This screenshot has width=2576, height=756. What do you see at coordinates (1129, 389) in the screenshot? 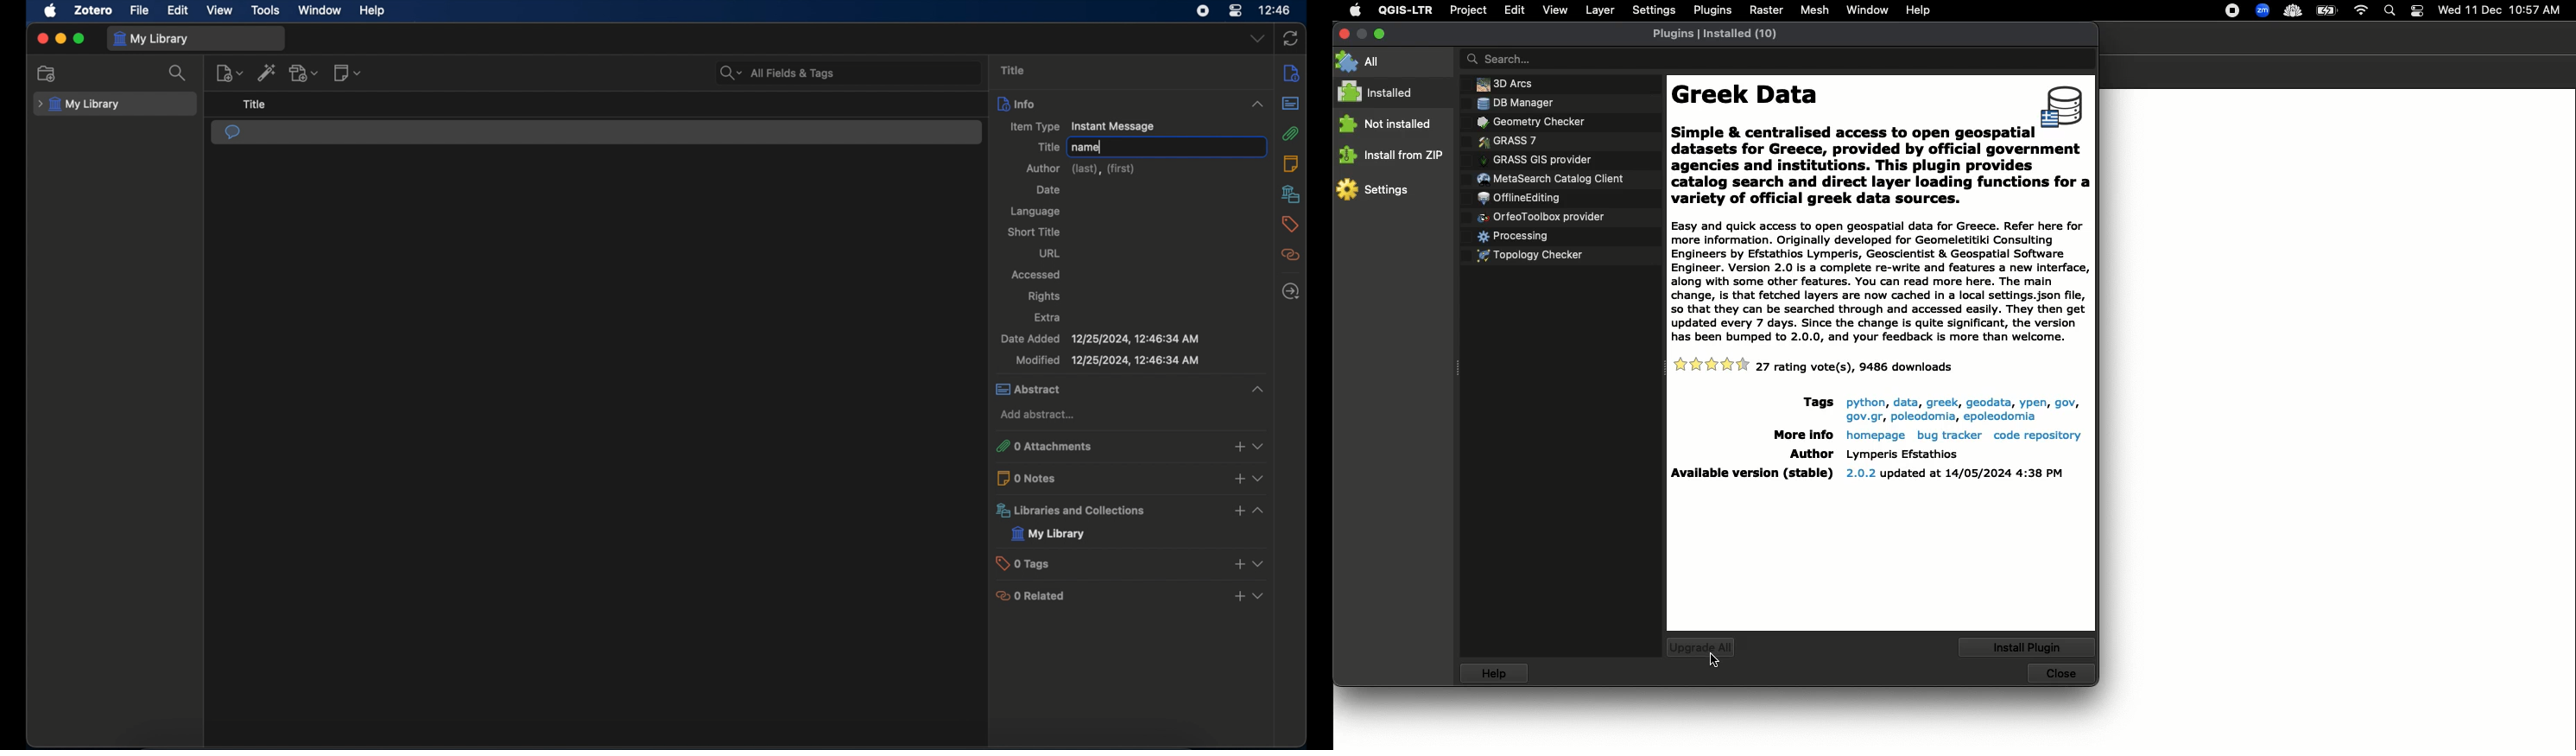
I see `abstract` at bounding box center [1129, 389].